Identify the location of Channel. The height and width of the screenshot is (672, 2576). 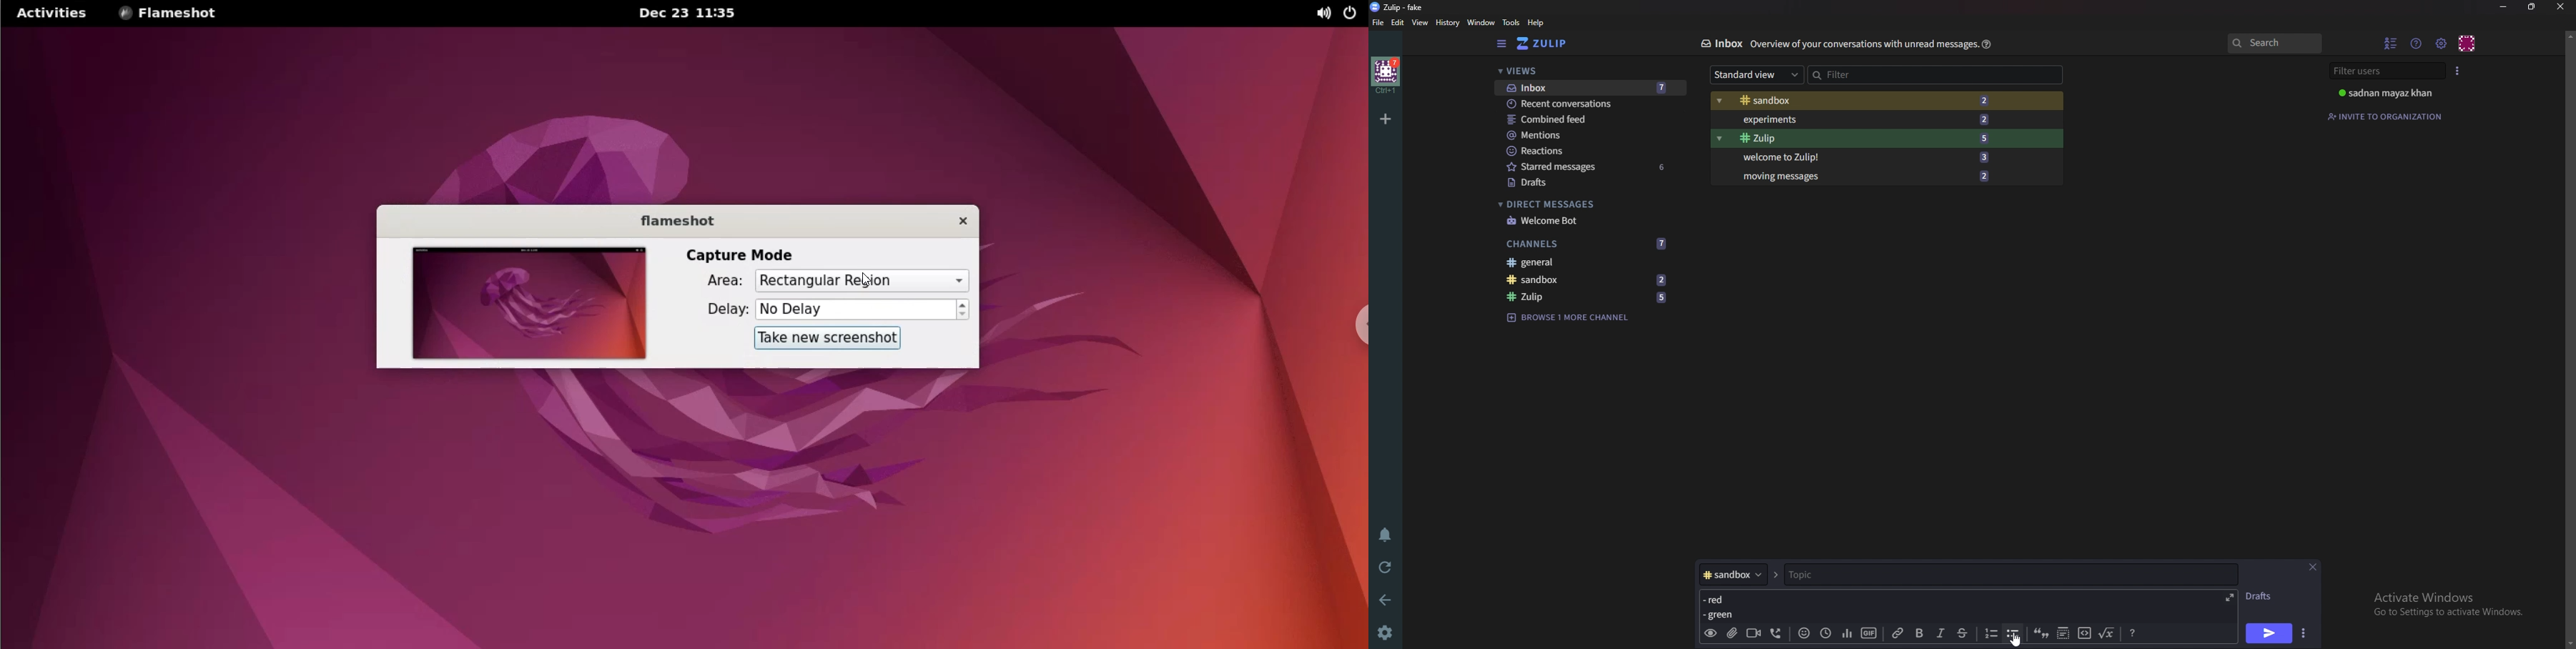
(1733, 574).